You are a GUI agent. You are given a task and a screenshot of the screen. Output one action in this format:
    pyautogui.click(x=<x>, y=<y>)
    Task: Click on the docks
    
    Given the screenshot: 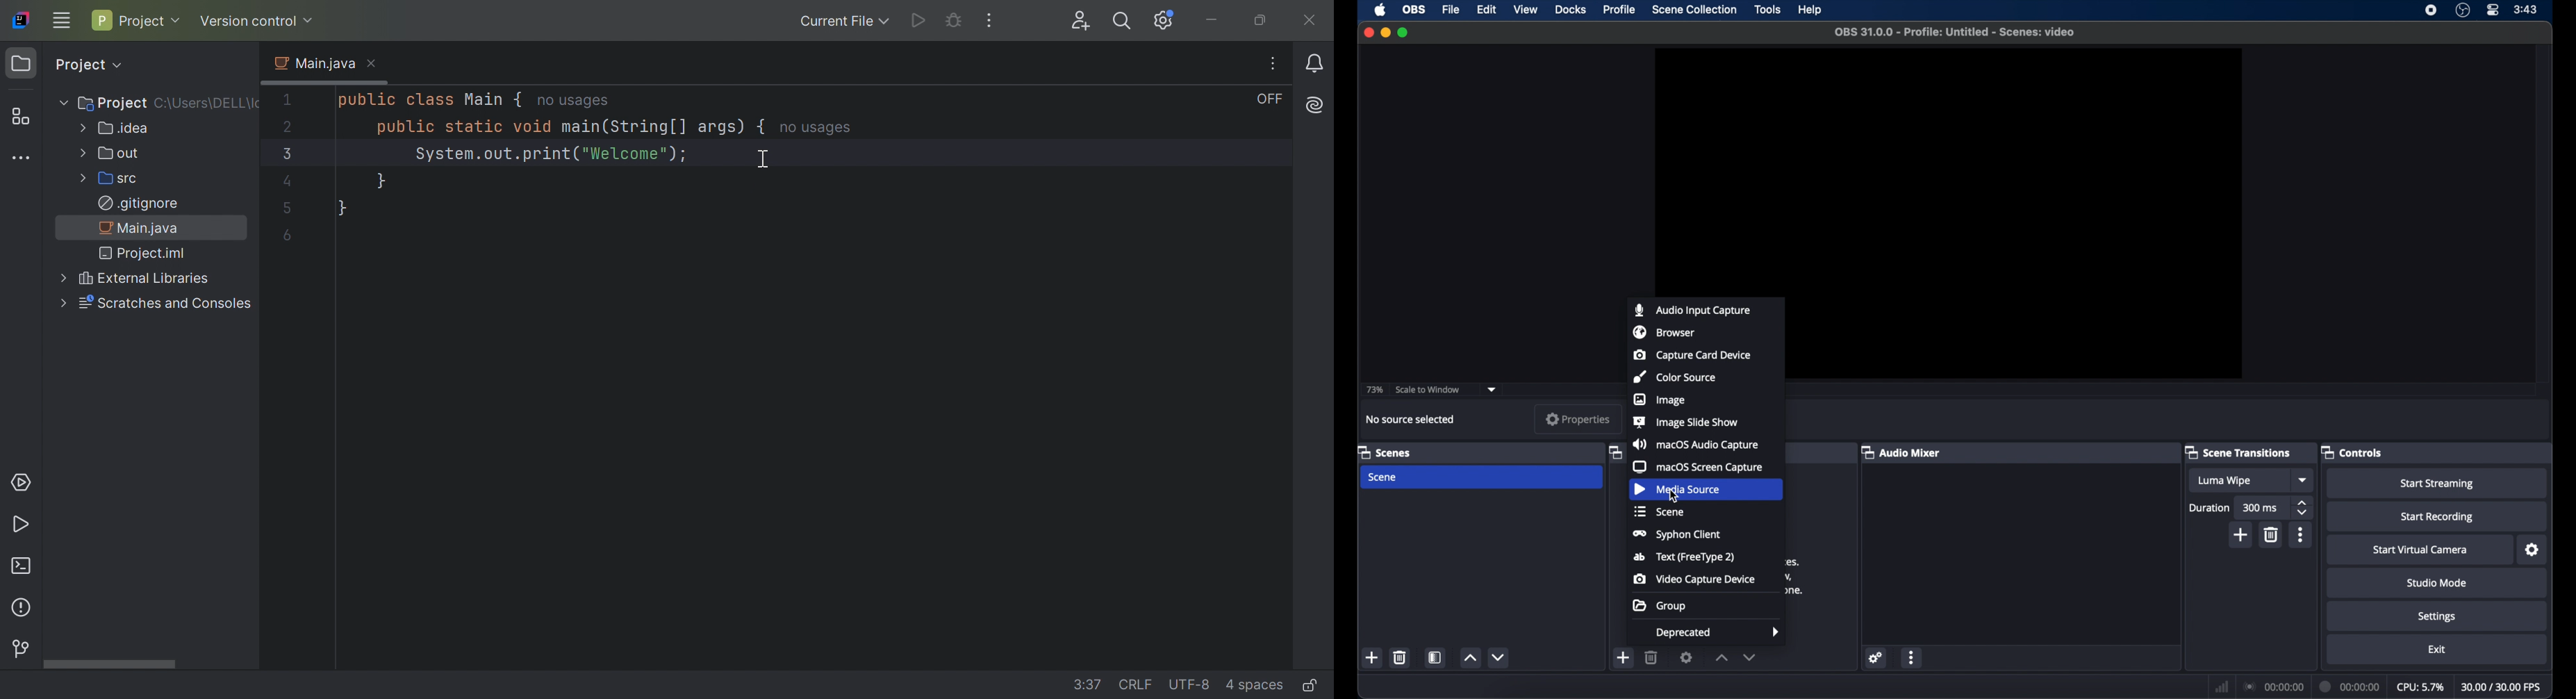 What is the action you would take?
    pyautogui.click(x=1571, y=10)
    